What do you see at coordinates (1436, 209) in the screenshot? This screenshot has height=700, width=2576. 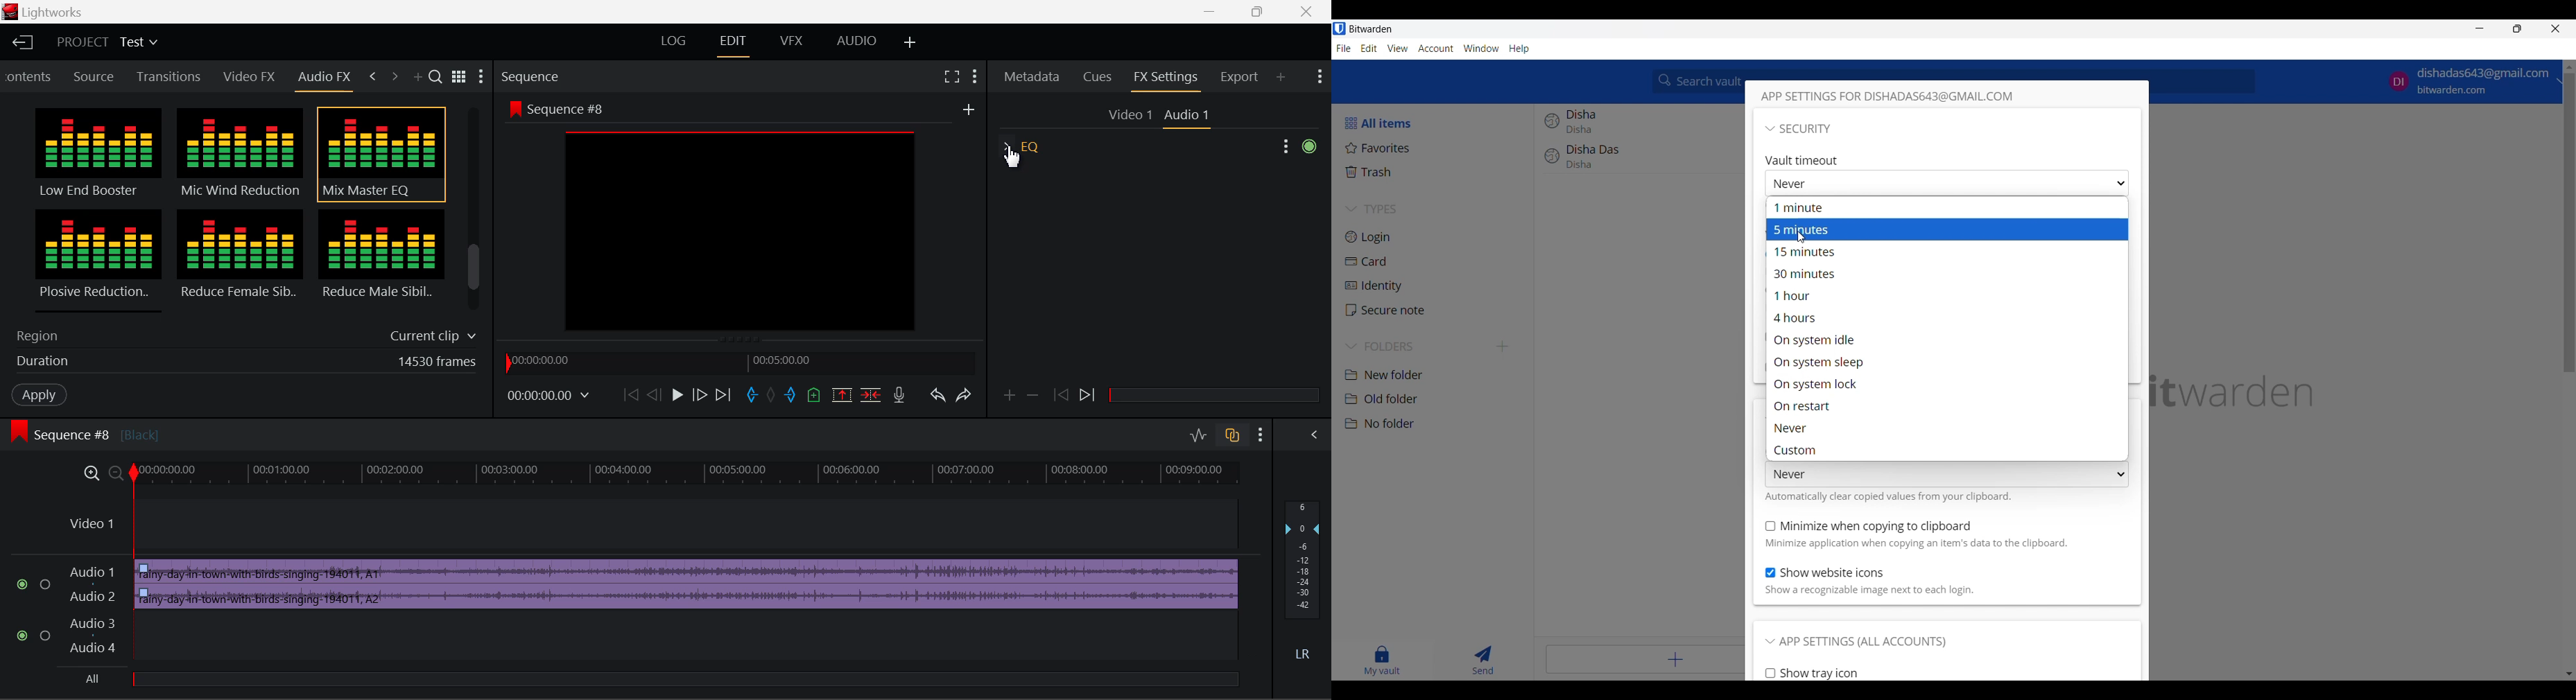 I see `Collapse Types section` at bounding box center [1436, 209].